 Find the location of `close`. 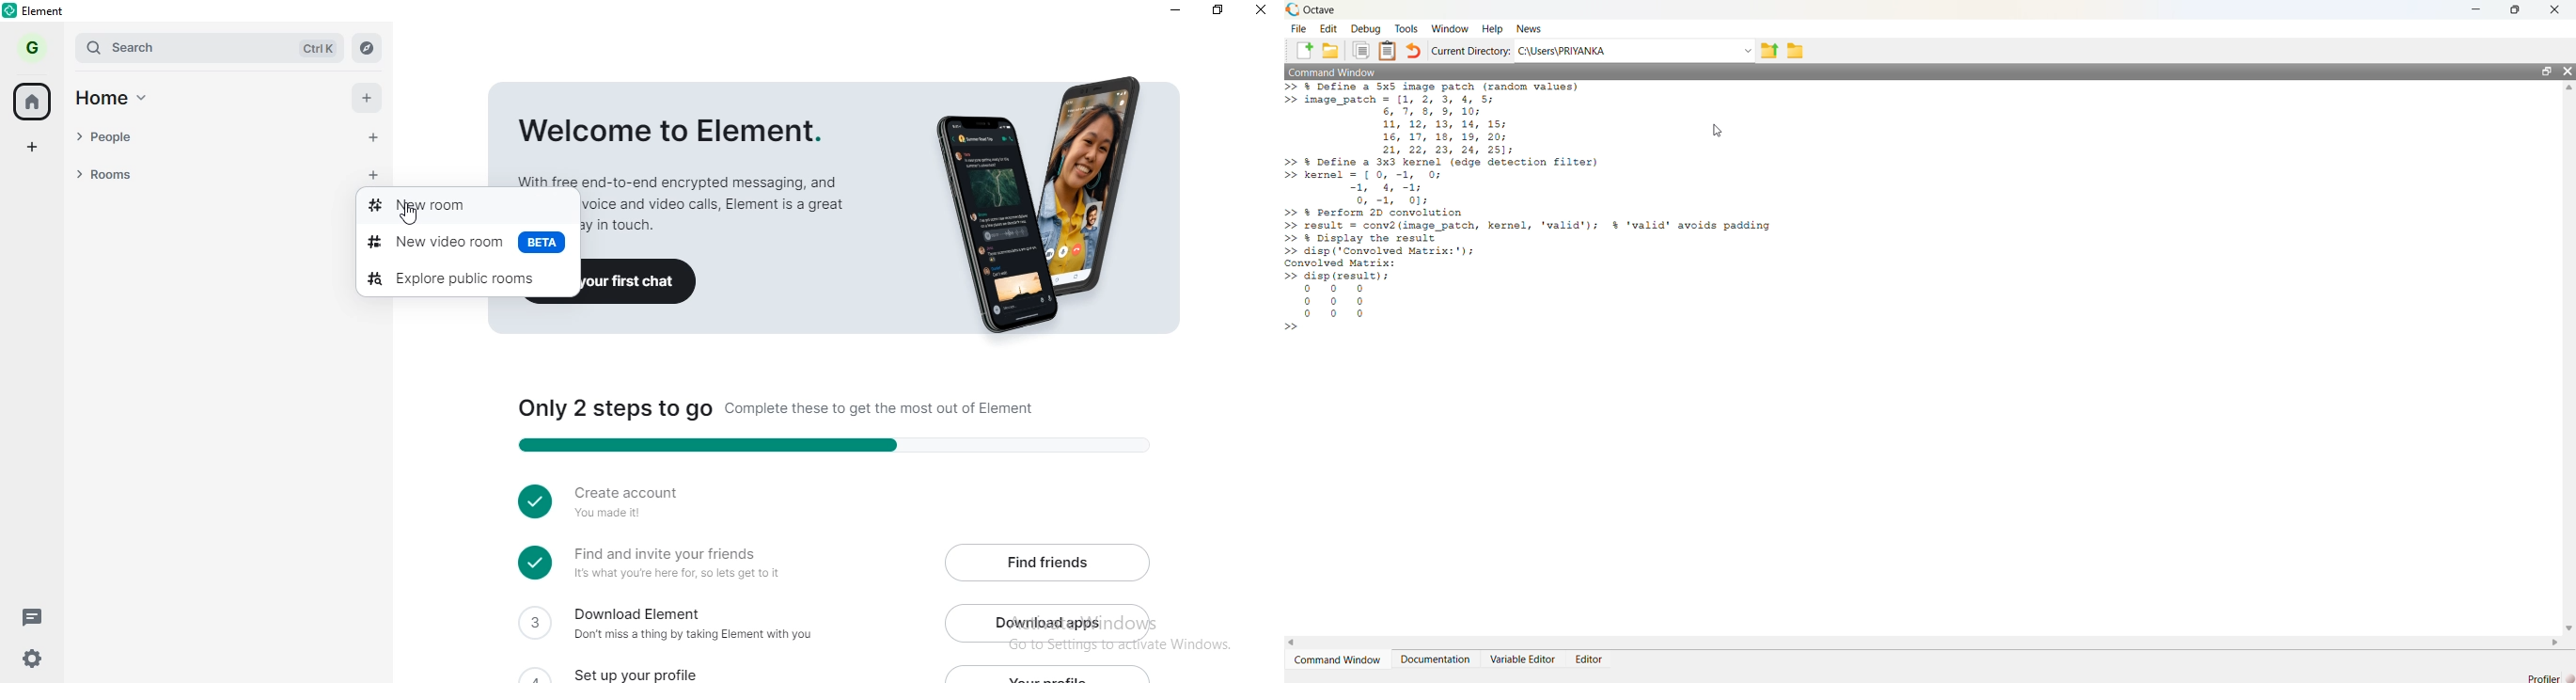

close is located at coordinates (1264, 12).